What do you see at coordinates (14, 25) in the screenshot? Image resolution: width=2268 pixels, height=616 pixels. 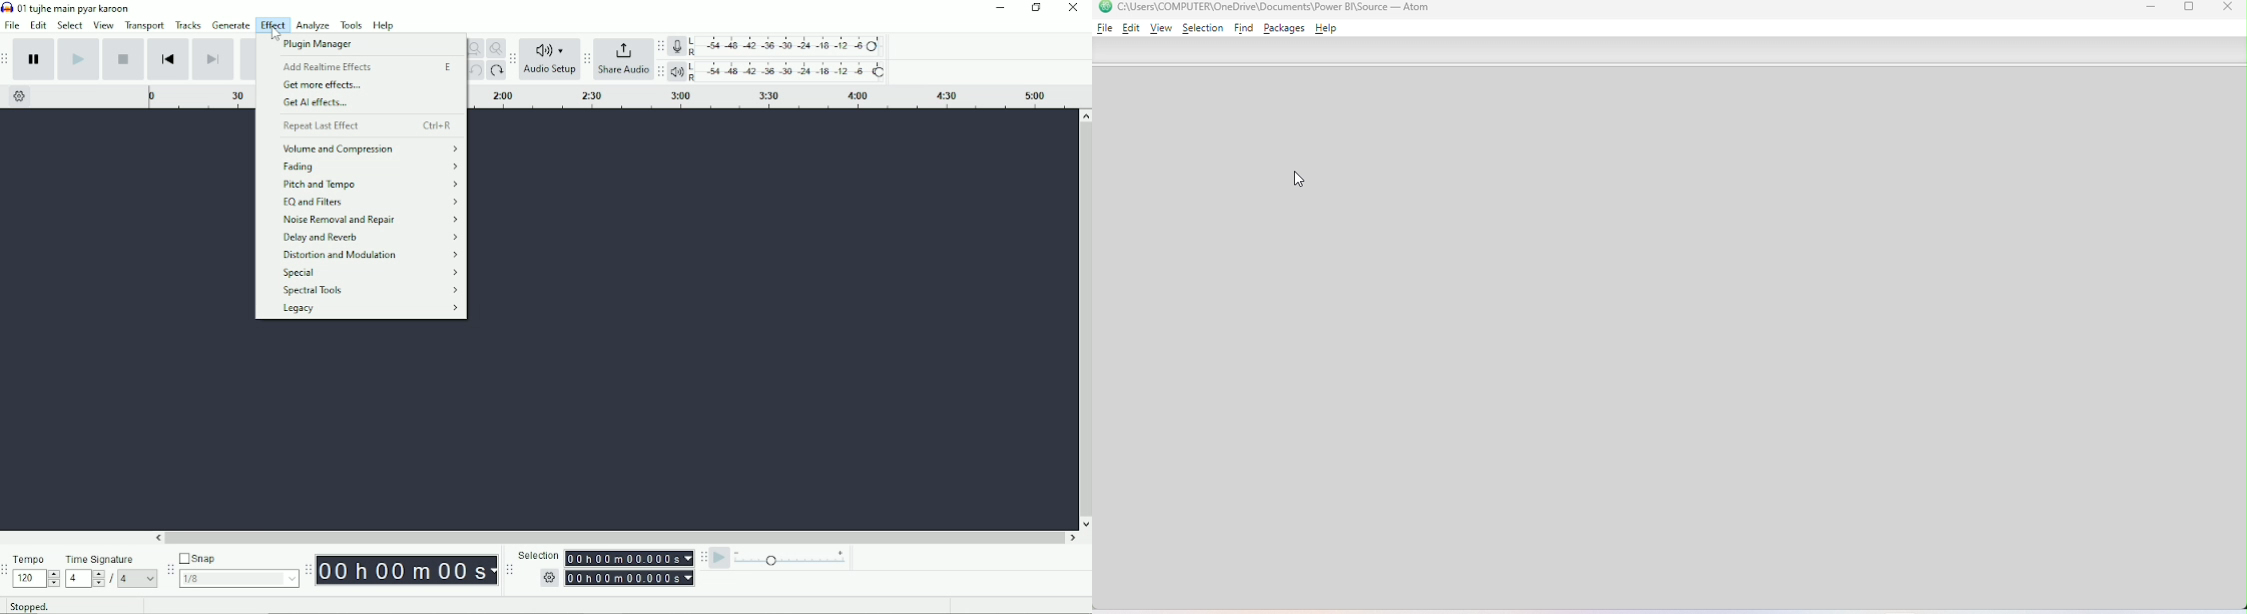 I see `File` at bounding box center [14, 25].